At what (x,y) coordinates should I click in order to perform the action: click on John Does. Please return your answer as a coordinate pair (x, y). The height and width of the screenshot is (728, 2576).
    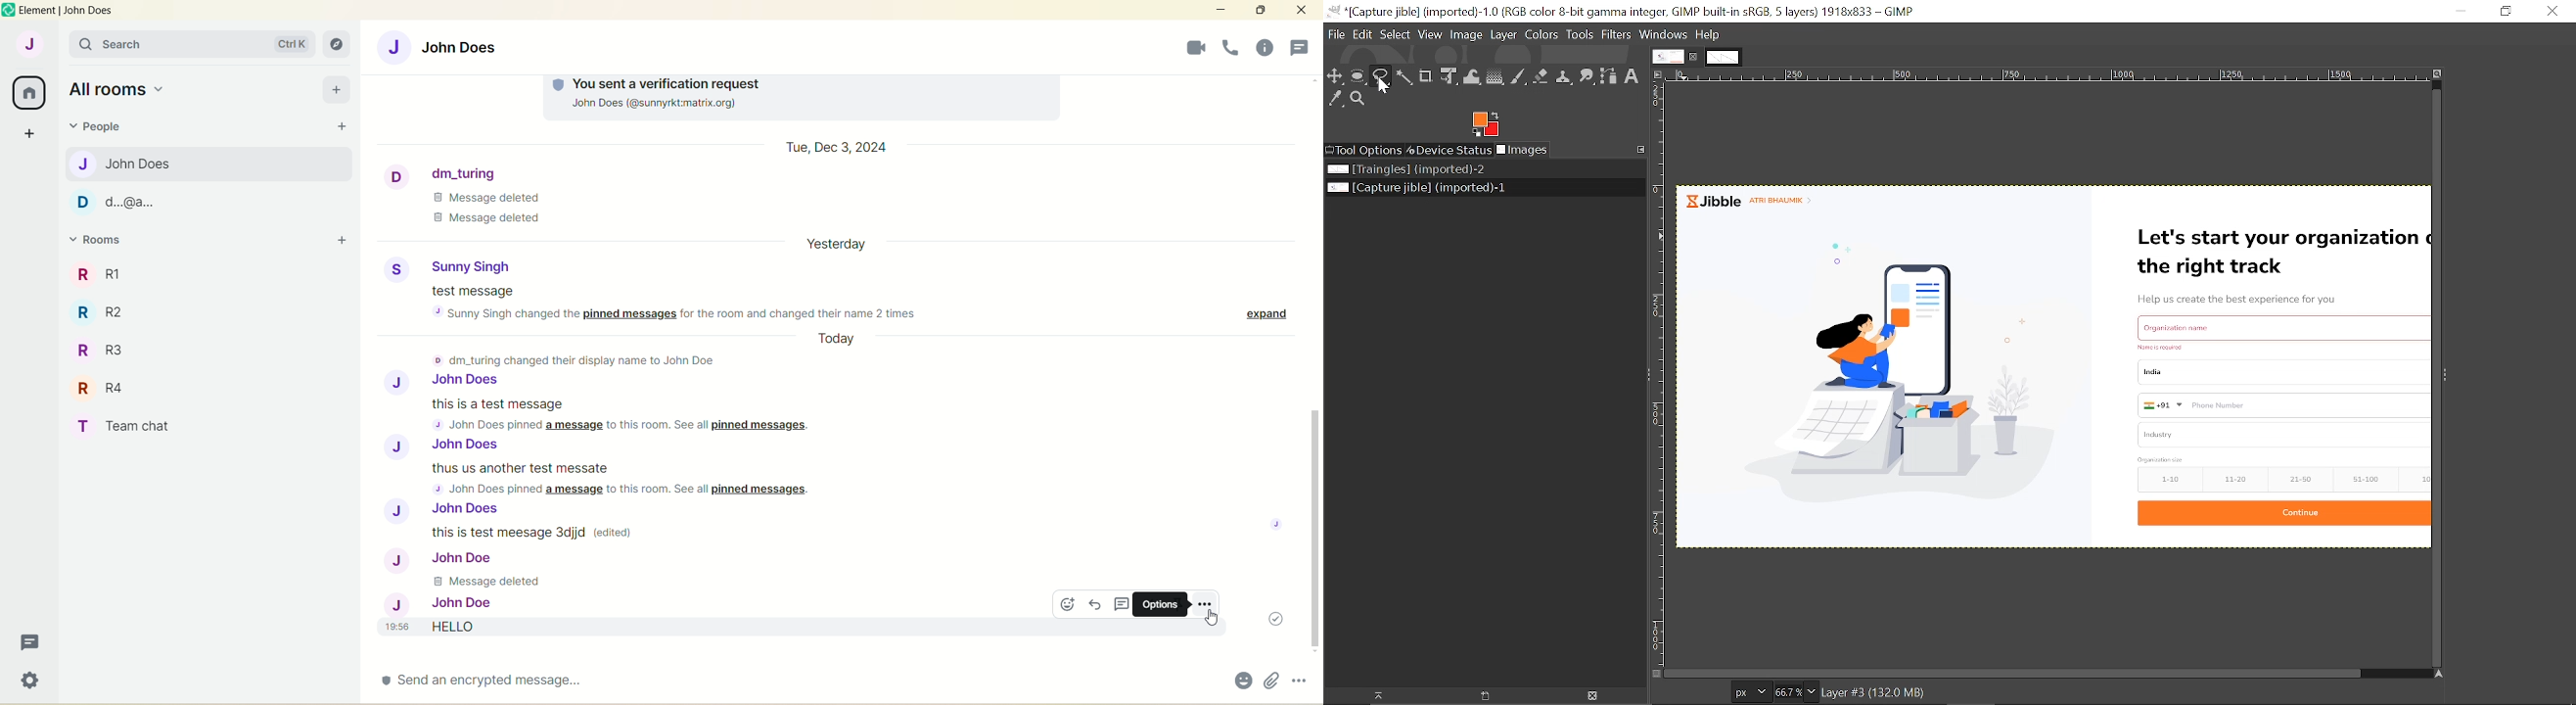
    Looking at the image, I should click on (465, 510).